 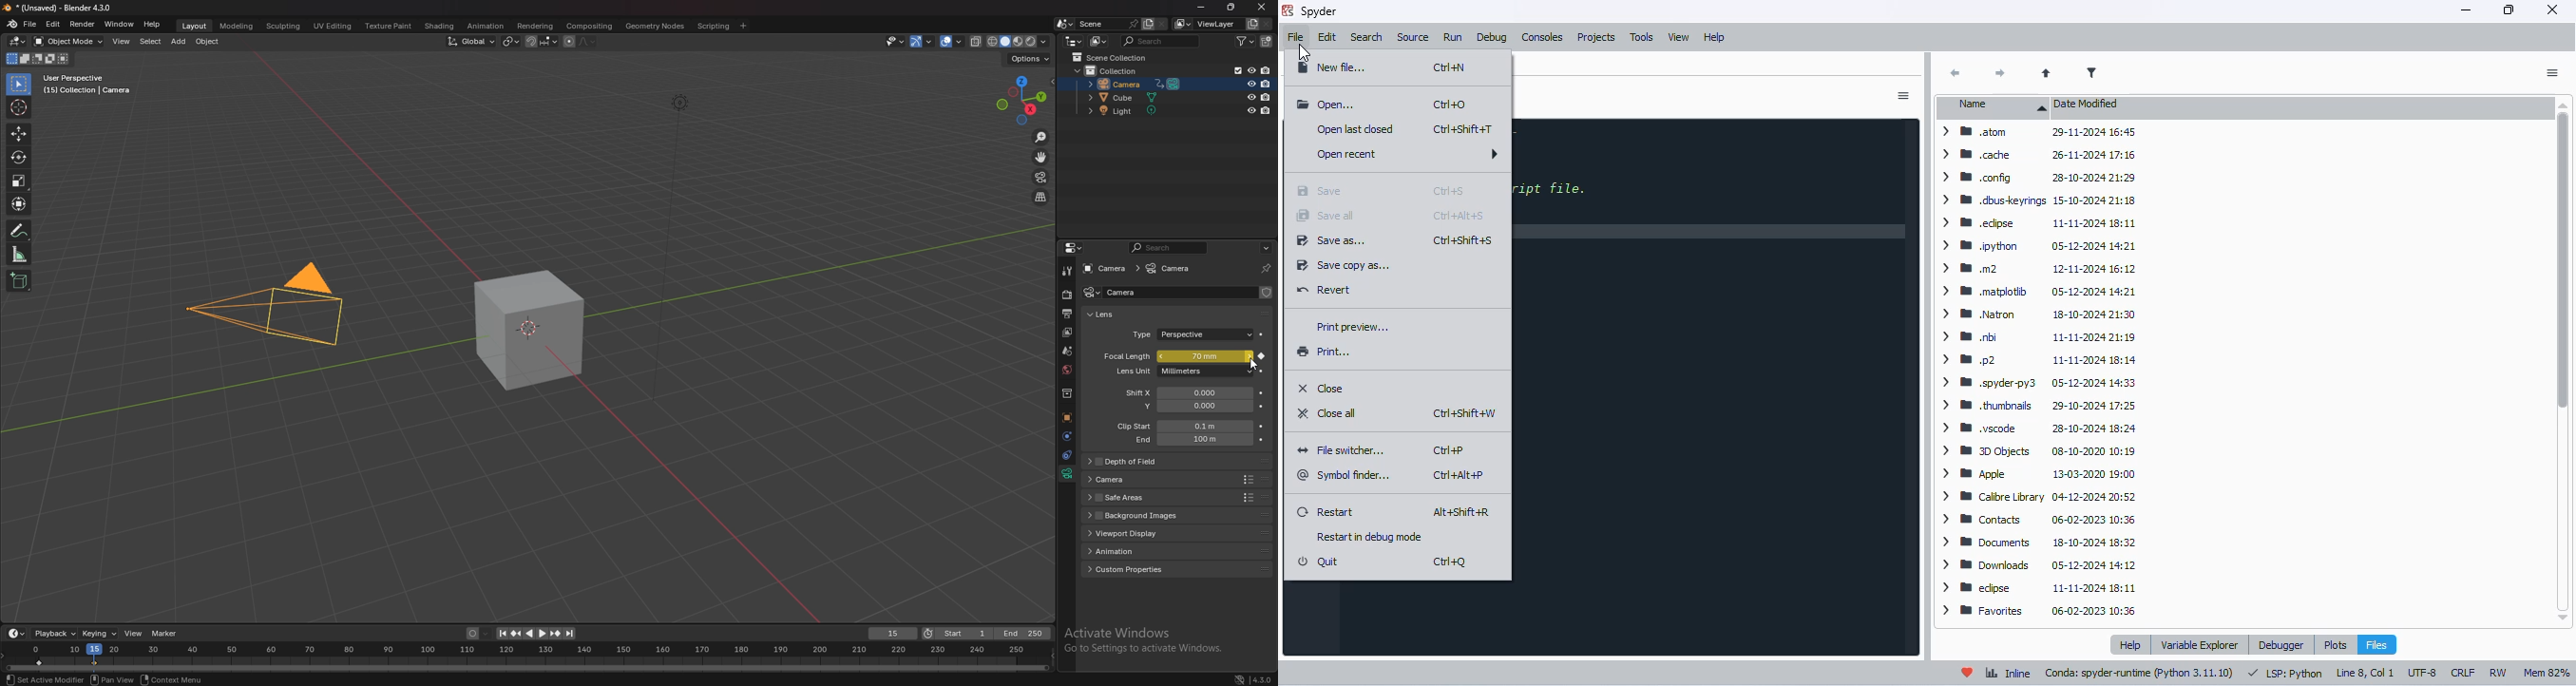 What do you see at coordinates (567, 41) in the screenshot?
I see `proportional editing objects` at bounding box center [567, 41].